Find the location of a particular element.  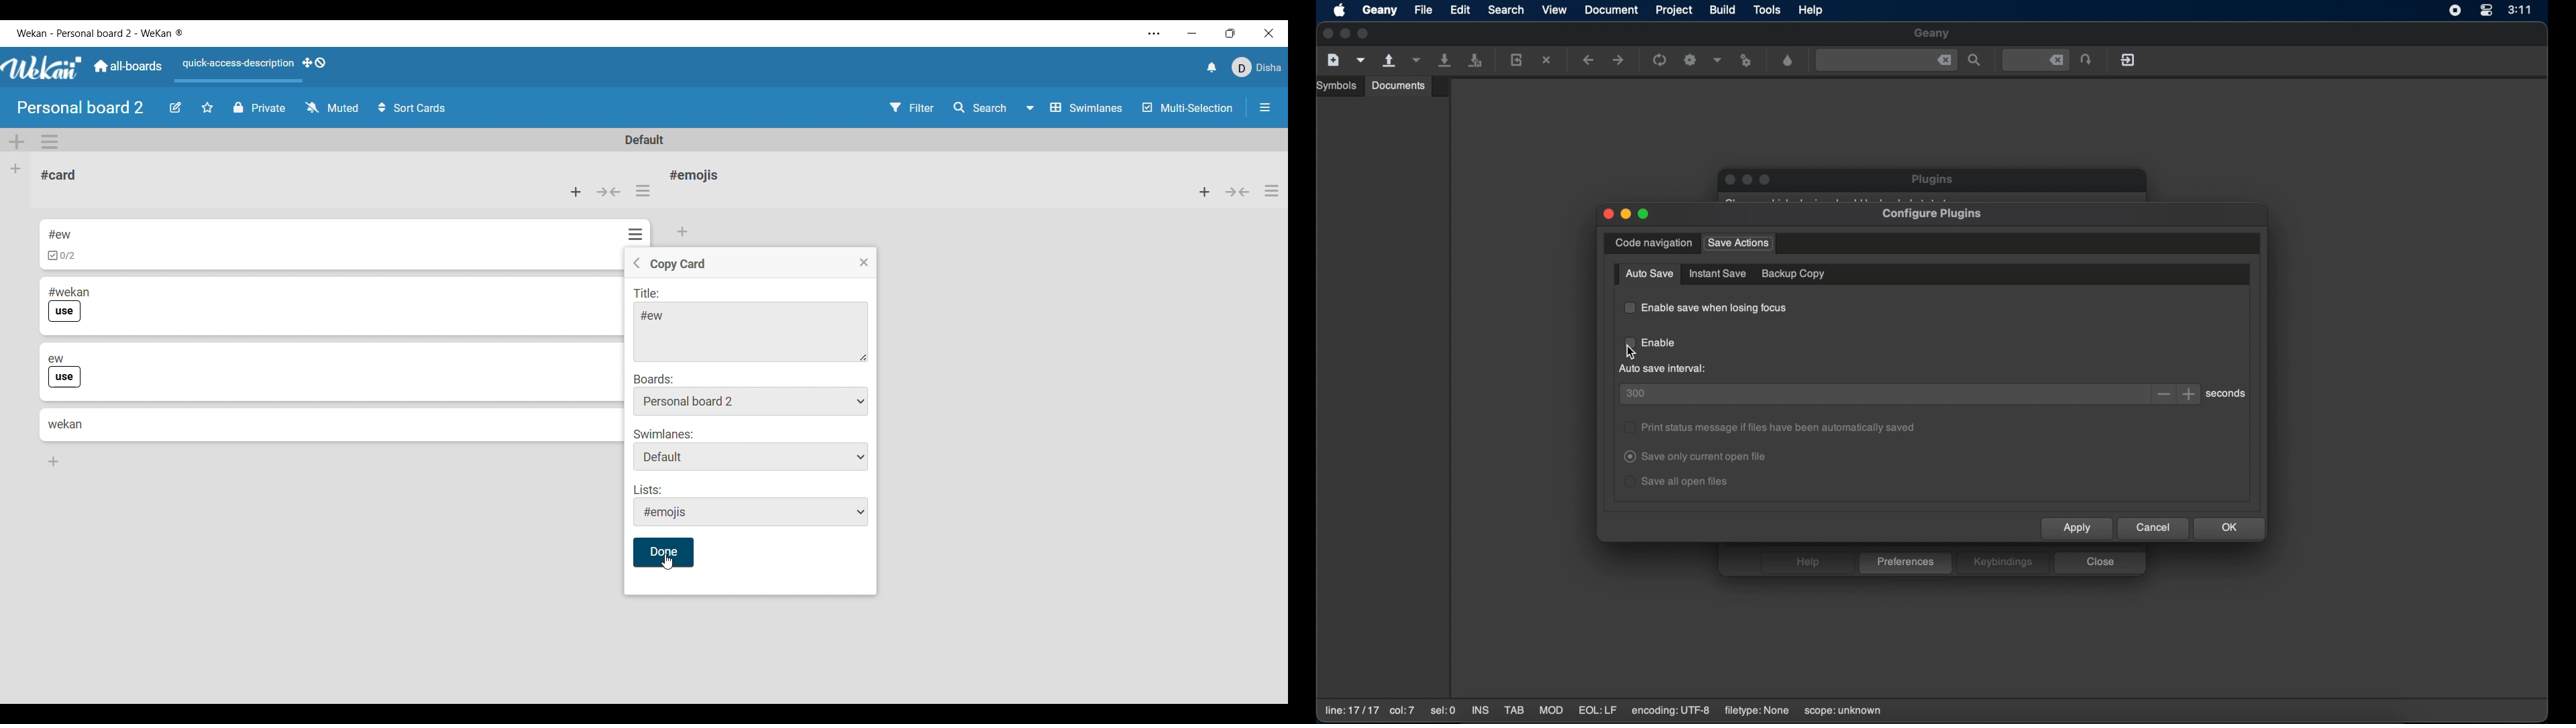

More settings is located at coordinates (1154, 34).